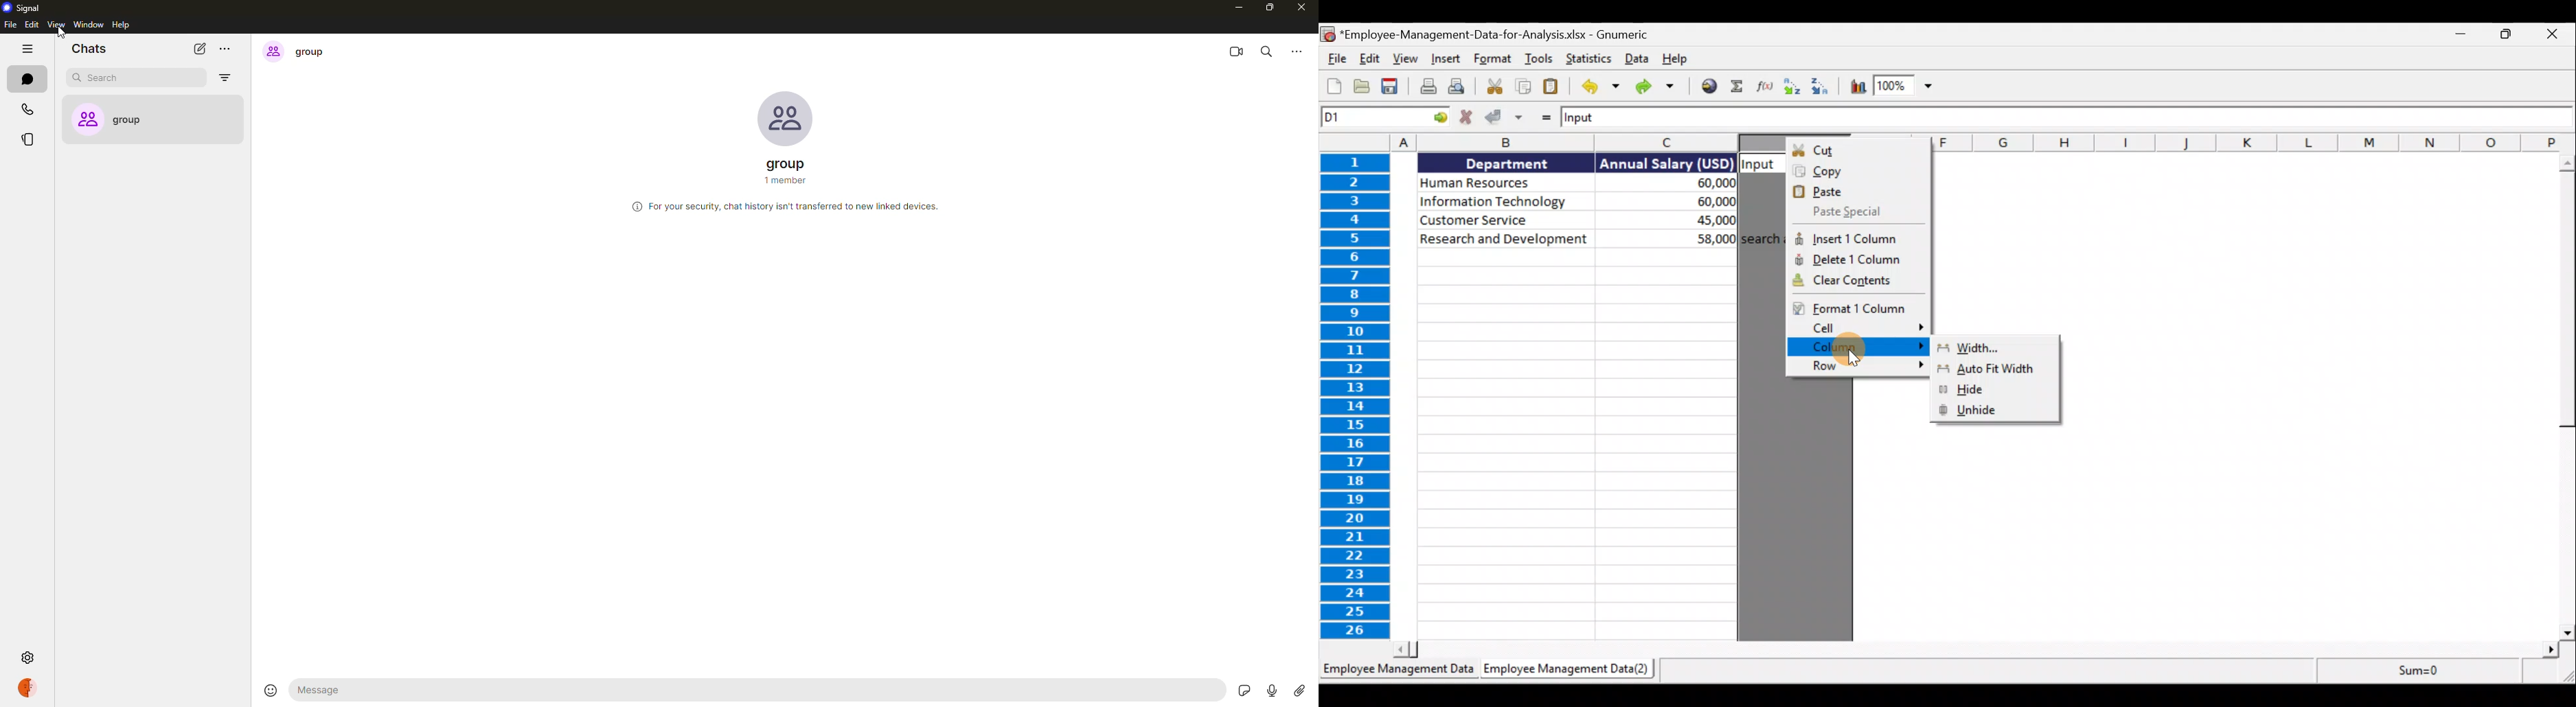  Describe the element at coordinates (2459, 34) in the screenshot. I see `Minimise` at that location.